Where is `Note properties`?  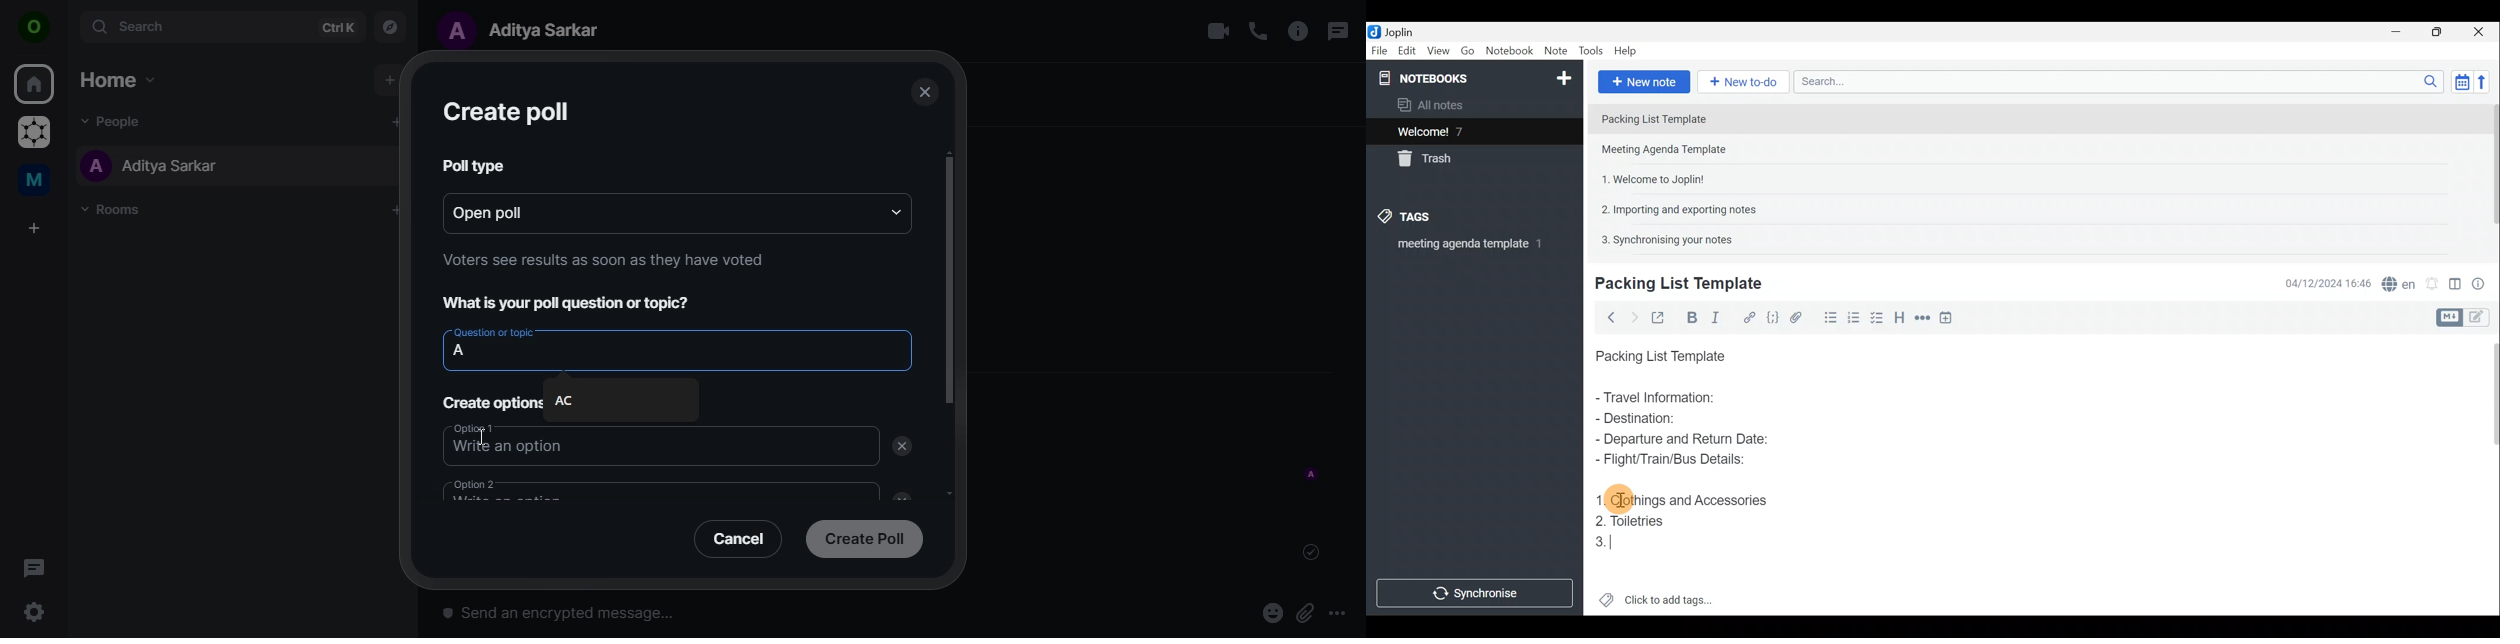
Note properties is located at coordinates (2482, 282).